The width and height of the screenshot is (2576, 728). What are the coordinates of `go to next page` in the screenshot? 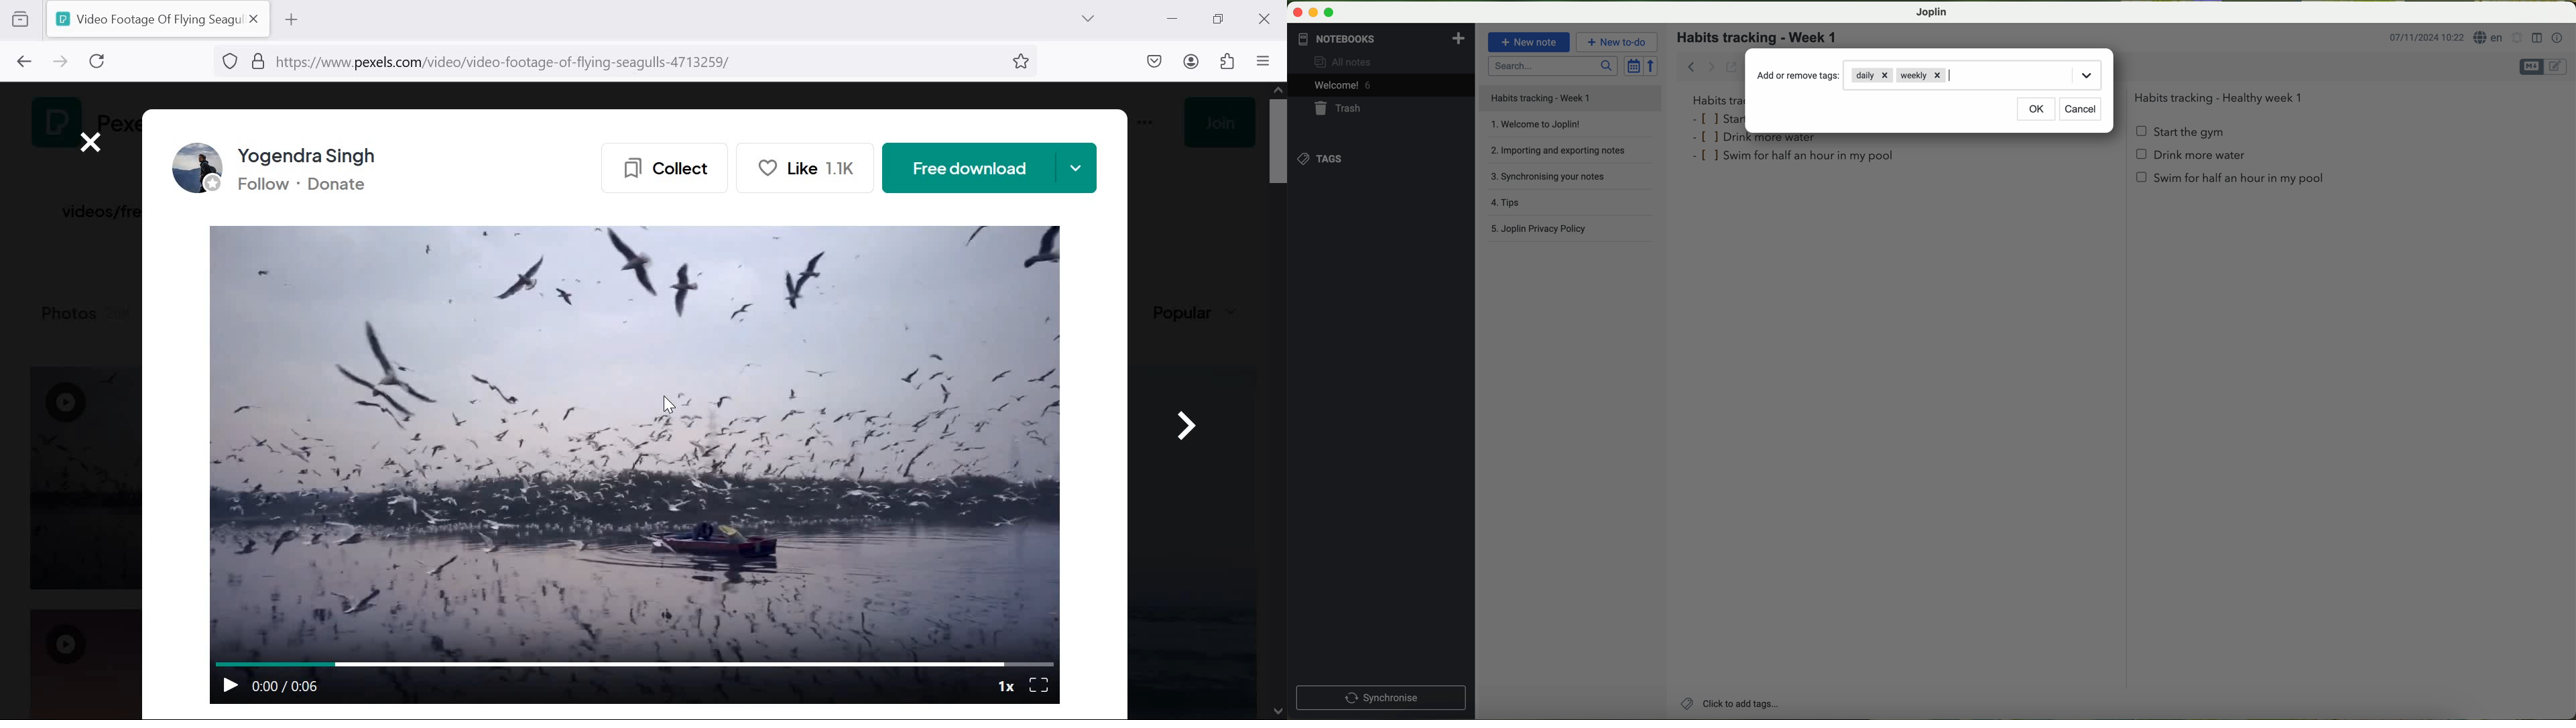 It's located at (60, 63).